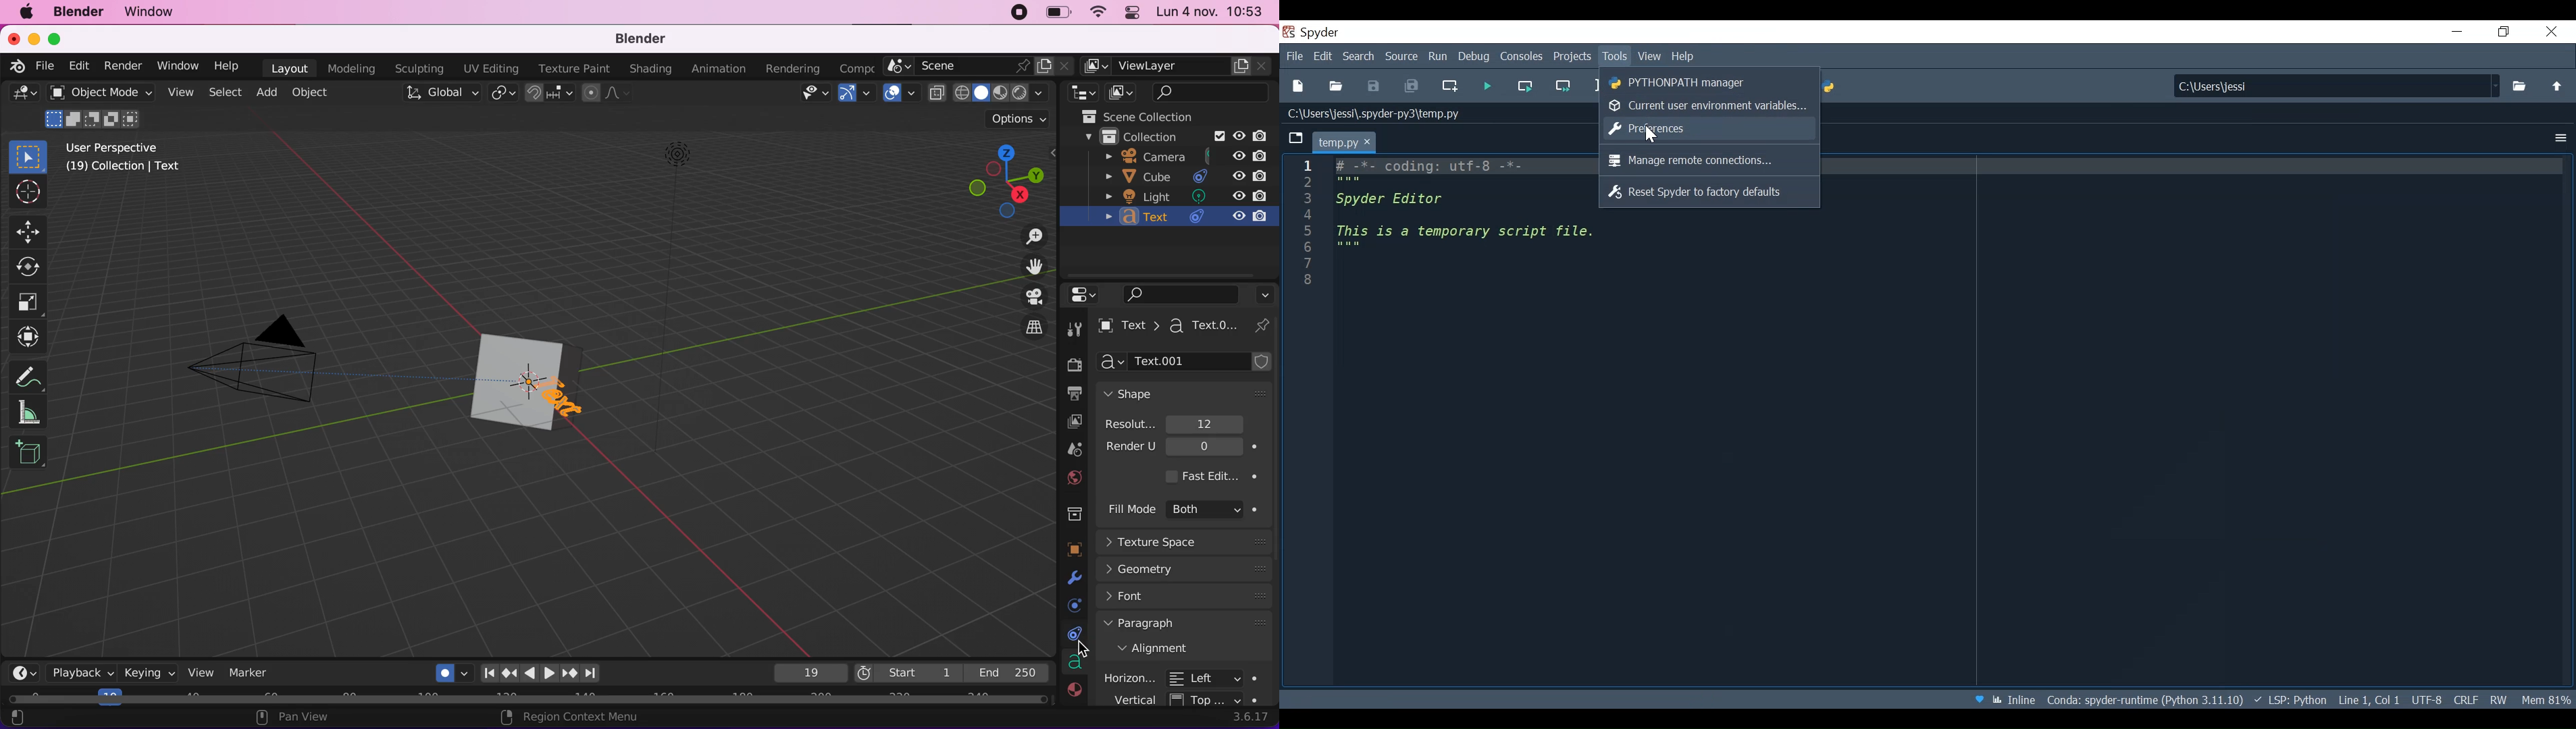  What do you see at coordinates (2425, 700) in the screenshot?
I see `File Encoding` at bounding box center [2425, 700].